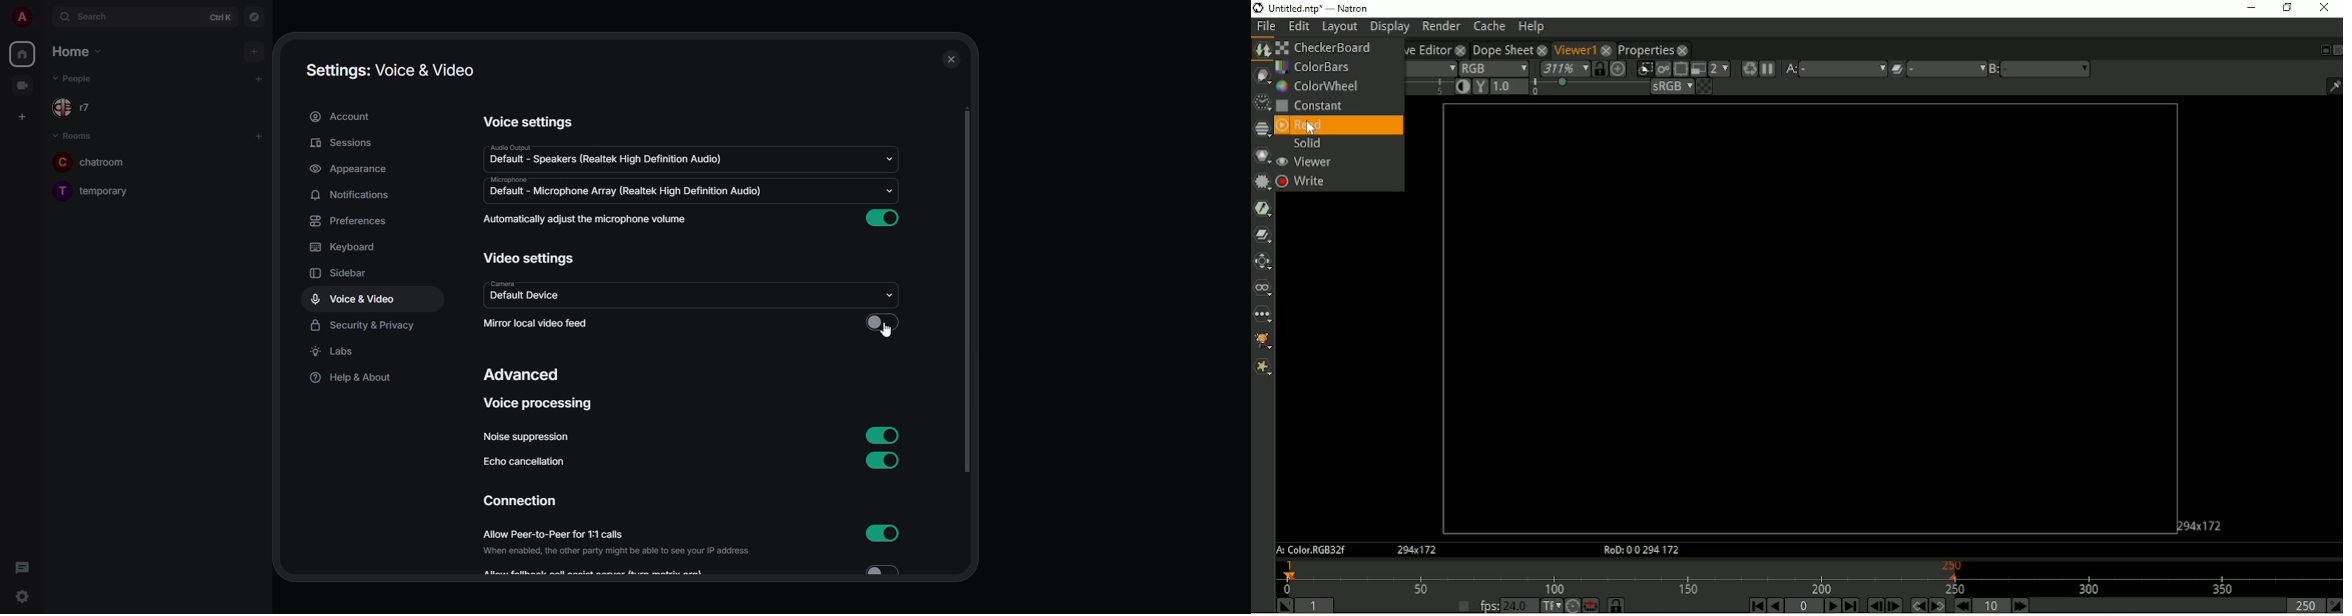 Image resolution: width=2352 pixels, height=616 pixels. What do you see at coordinates (890, 158) in the screenshot?
I see `drop down` at bounding box center [890, 158].